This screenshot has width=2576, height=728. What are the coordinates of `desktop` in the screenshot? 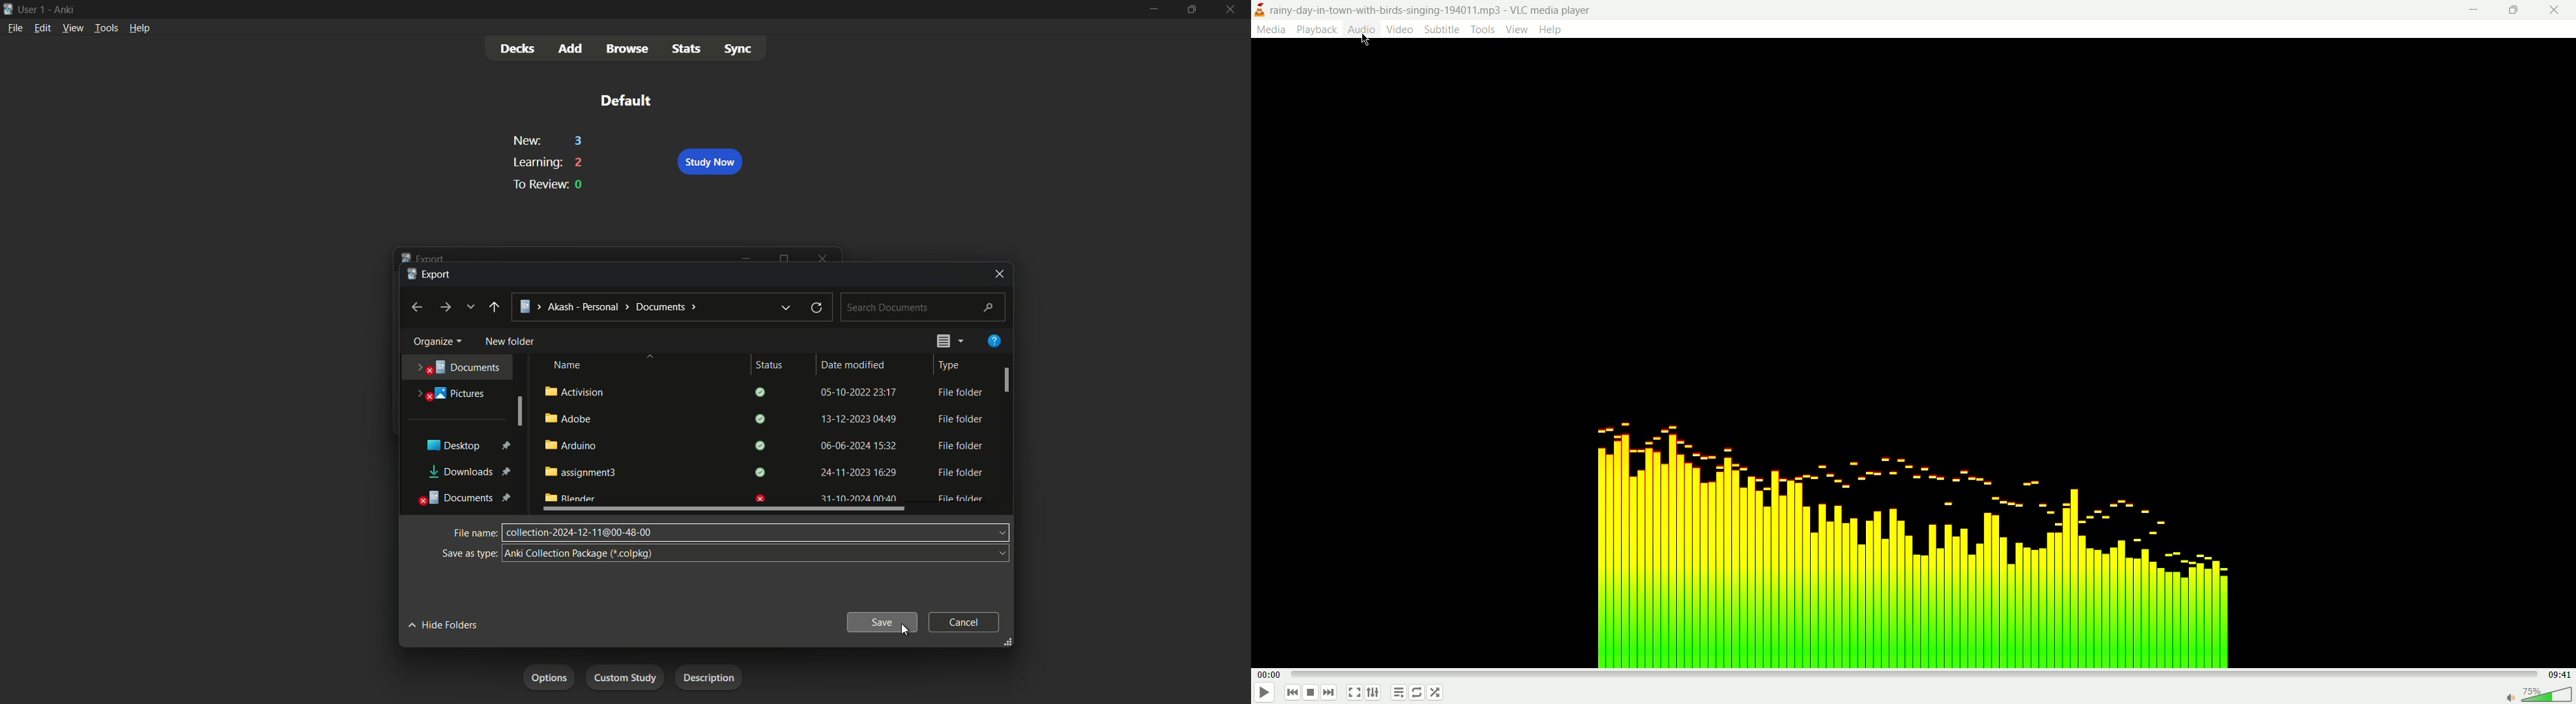 It's located at (467, 445).